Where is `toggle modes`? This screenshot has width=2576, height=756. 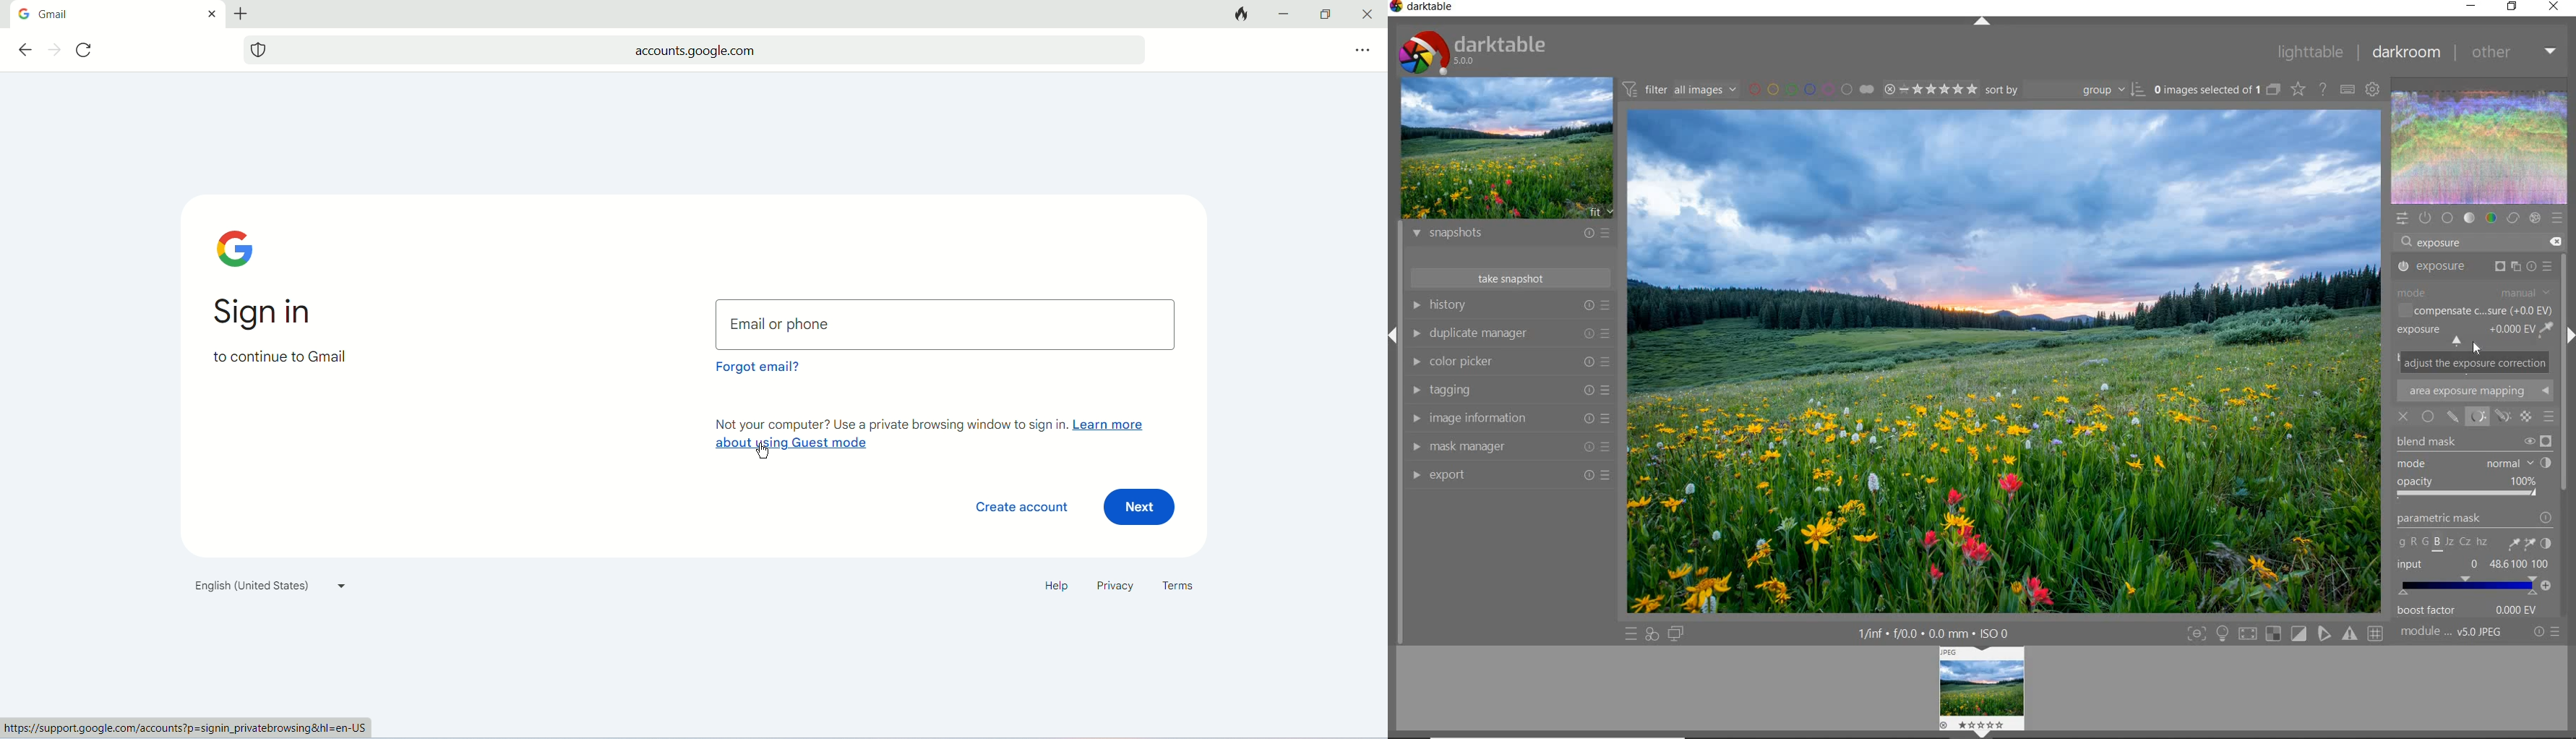 toggle modes is located at coordinates (2285, 634).